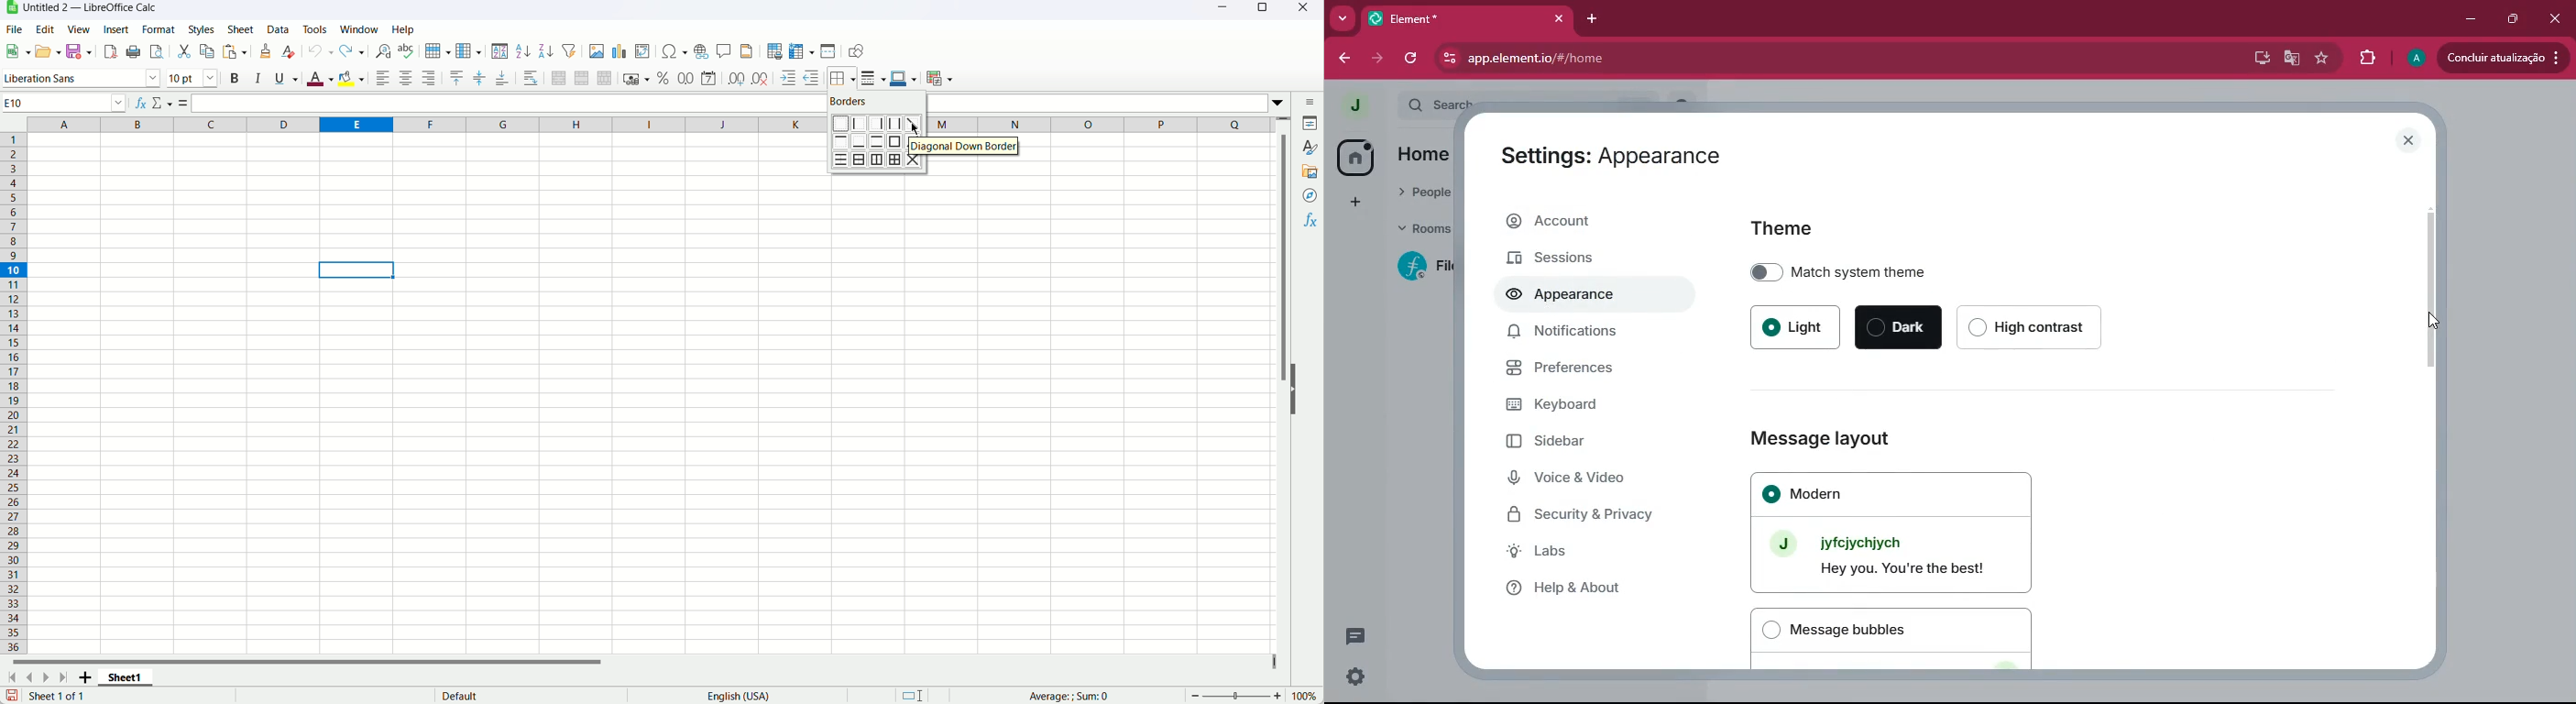 This screenshot has height=728, width=2576. Describe the element at coordinates (313, 28) in the screenshot. I see `Tools` at that location.